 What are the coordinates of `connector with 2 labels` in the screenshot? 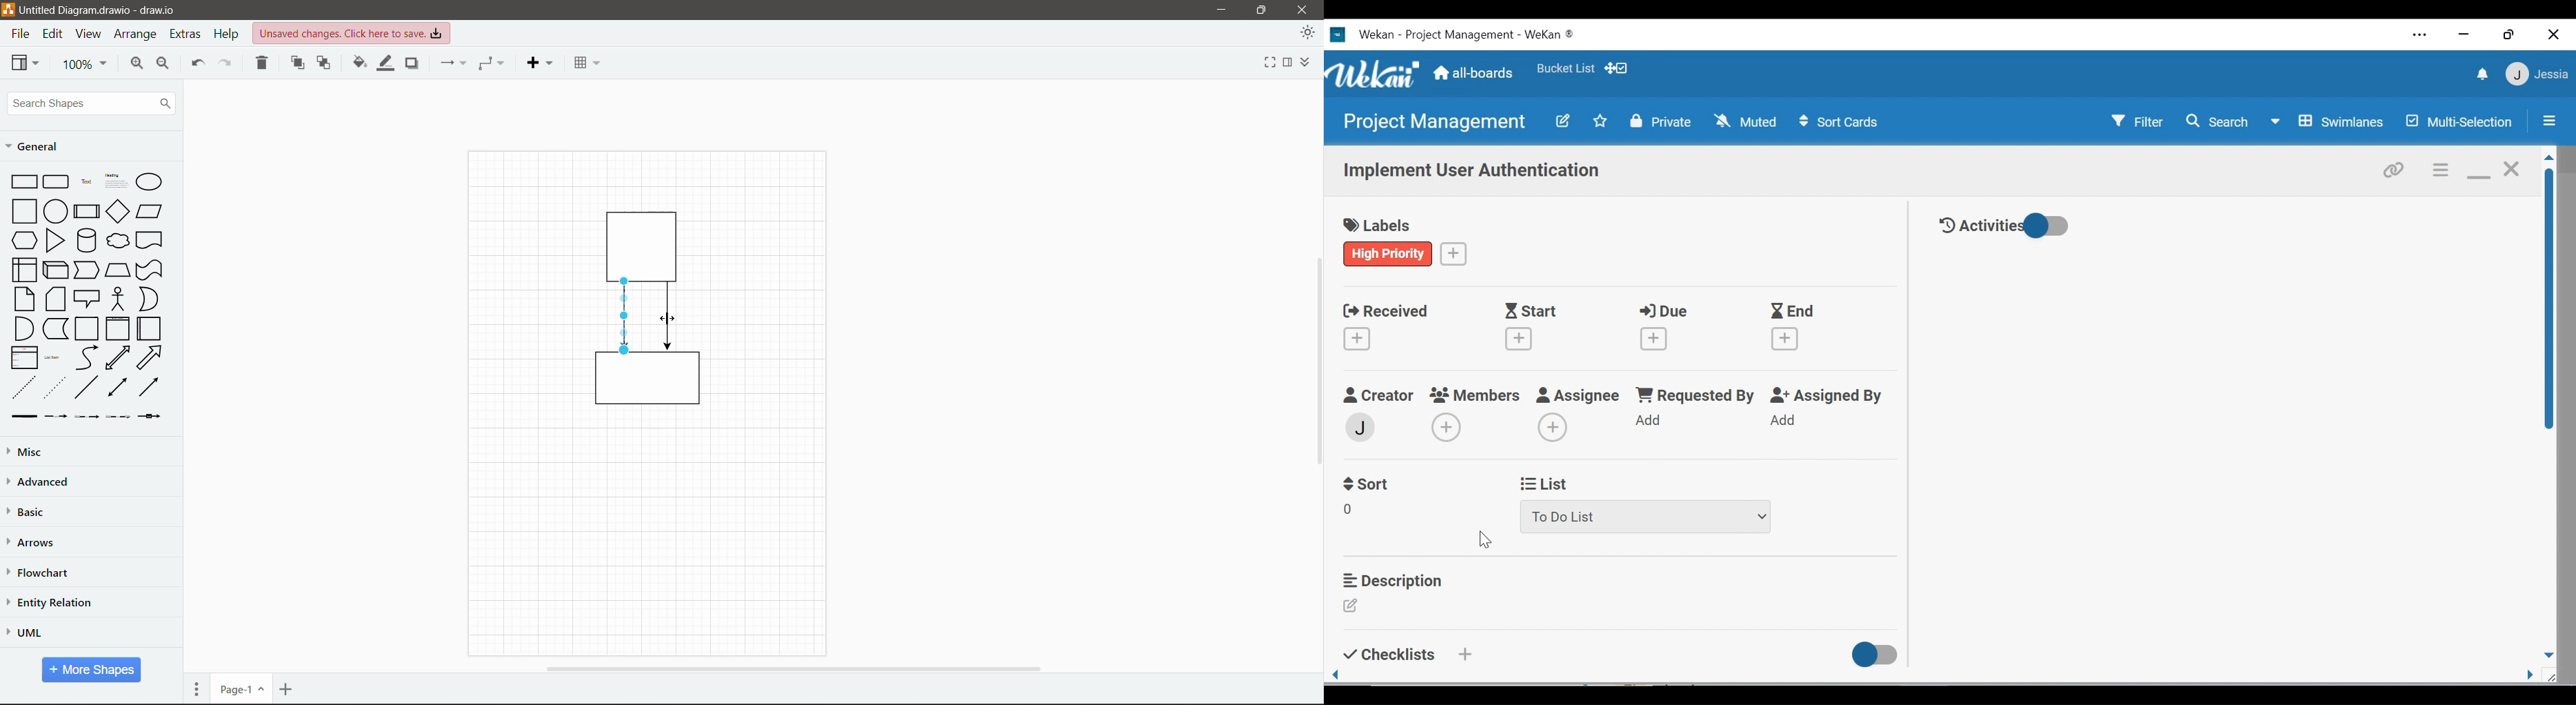 It's located at (87, 417).